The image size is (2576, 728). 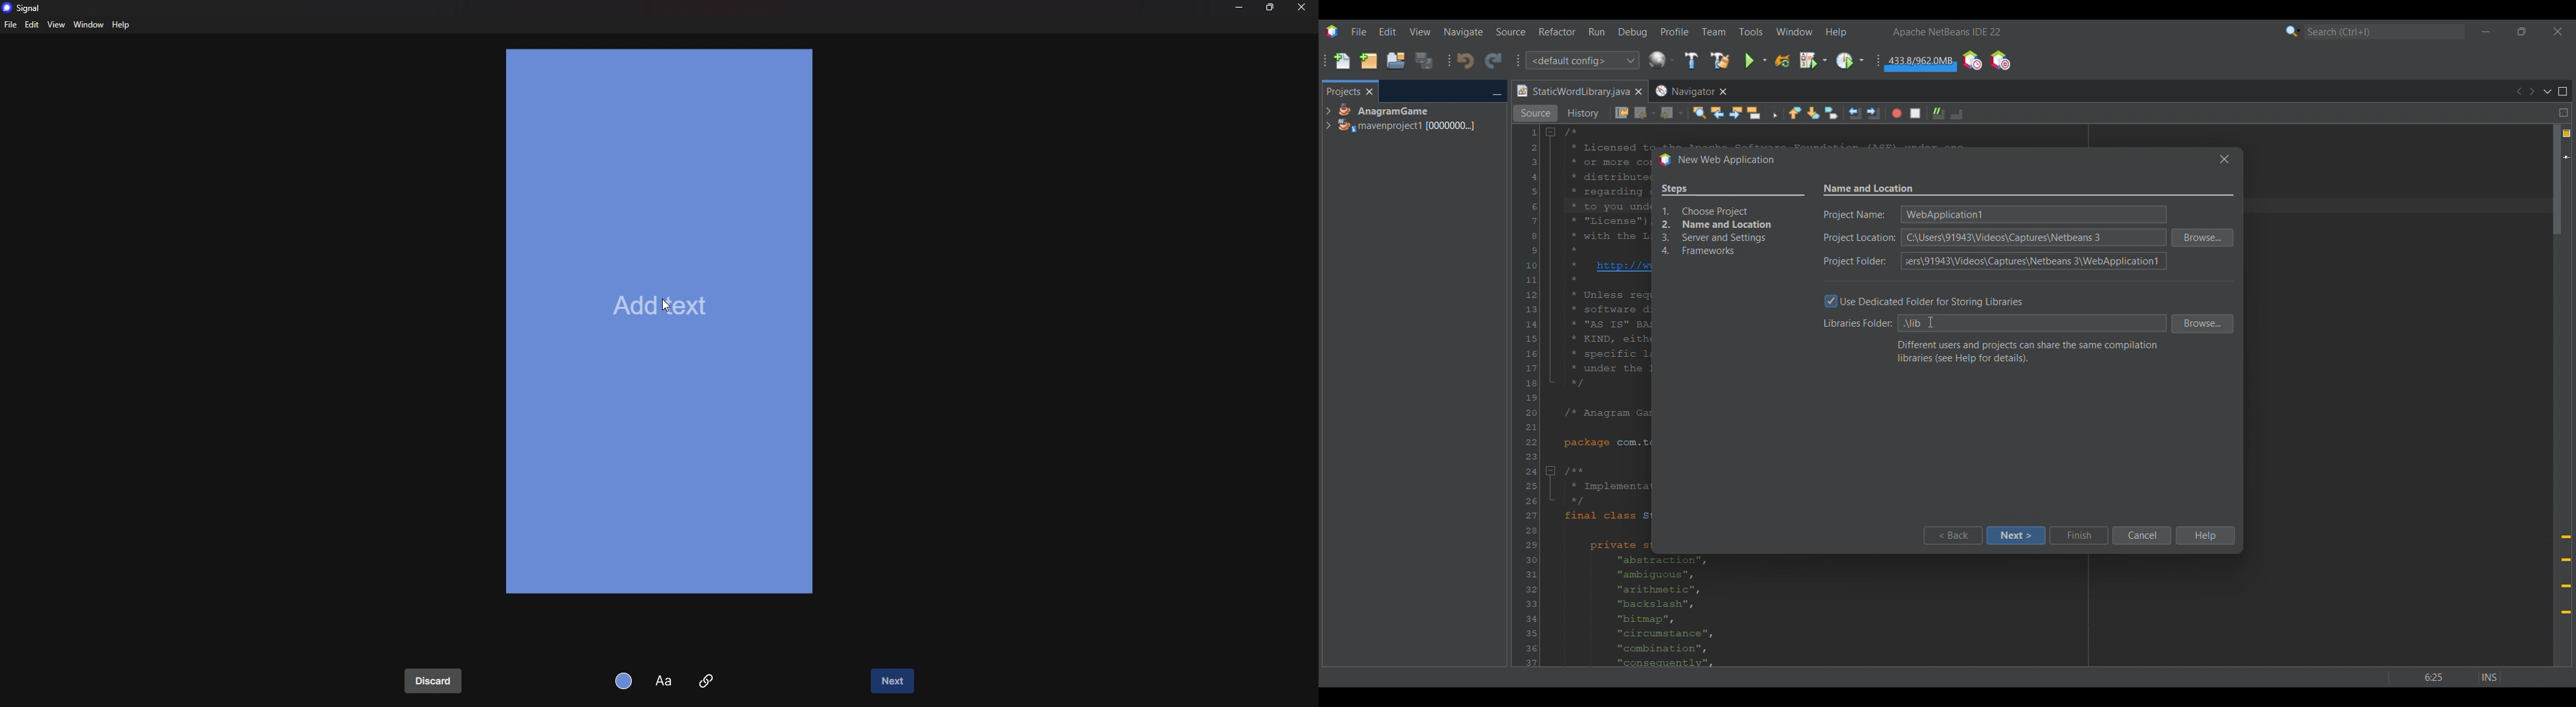 I want to click on minimize, so click(x=1239, y=7).